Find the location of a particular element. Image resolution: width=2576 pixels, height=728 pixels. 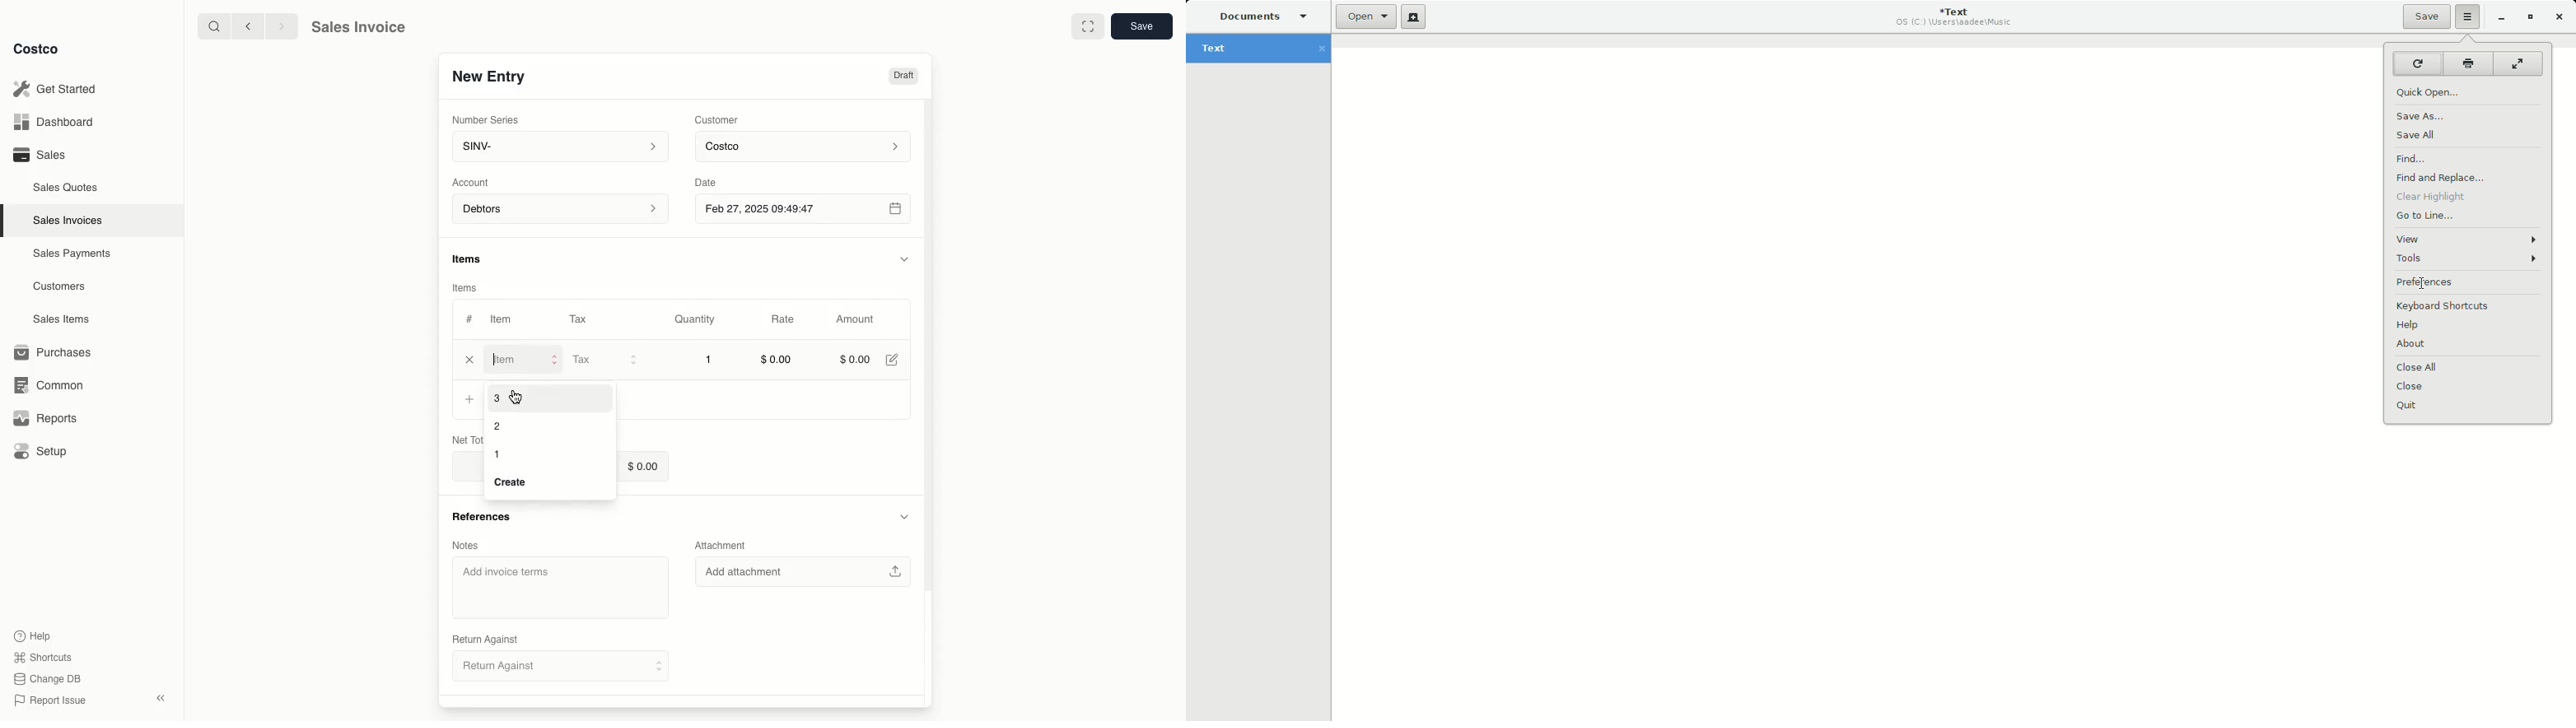

SINV- is located at coordinates (557, 148).